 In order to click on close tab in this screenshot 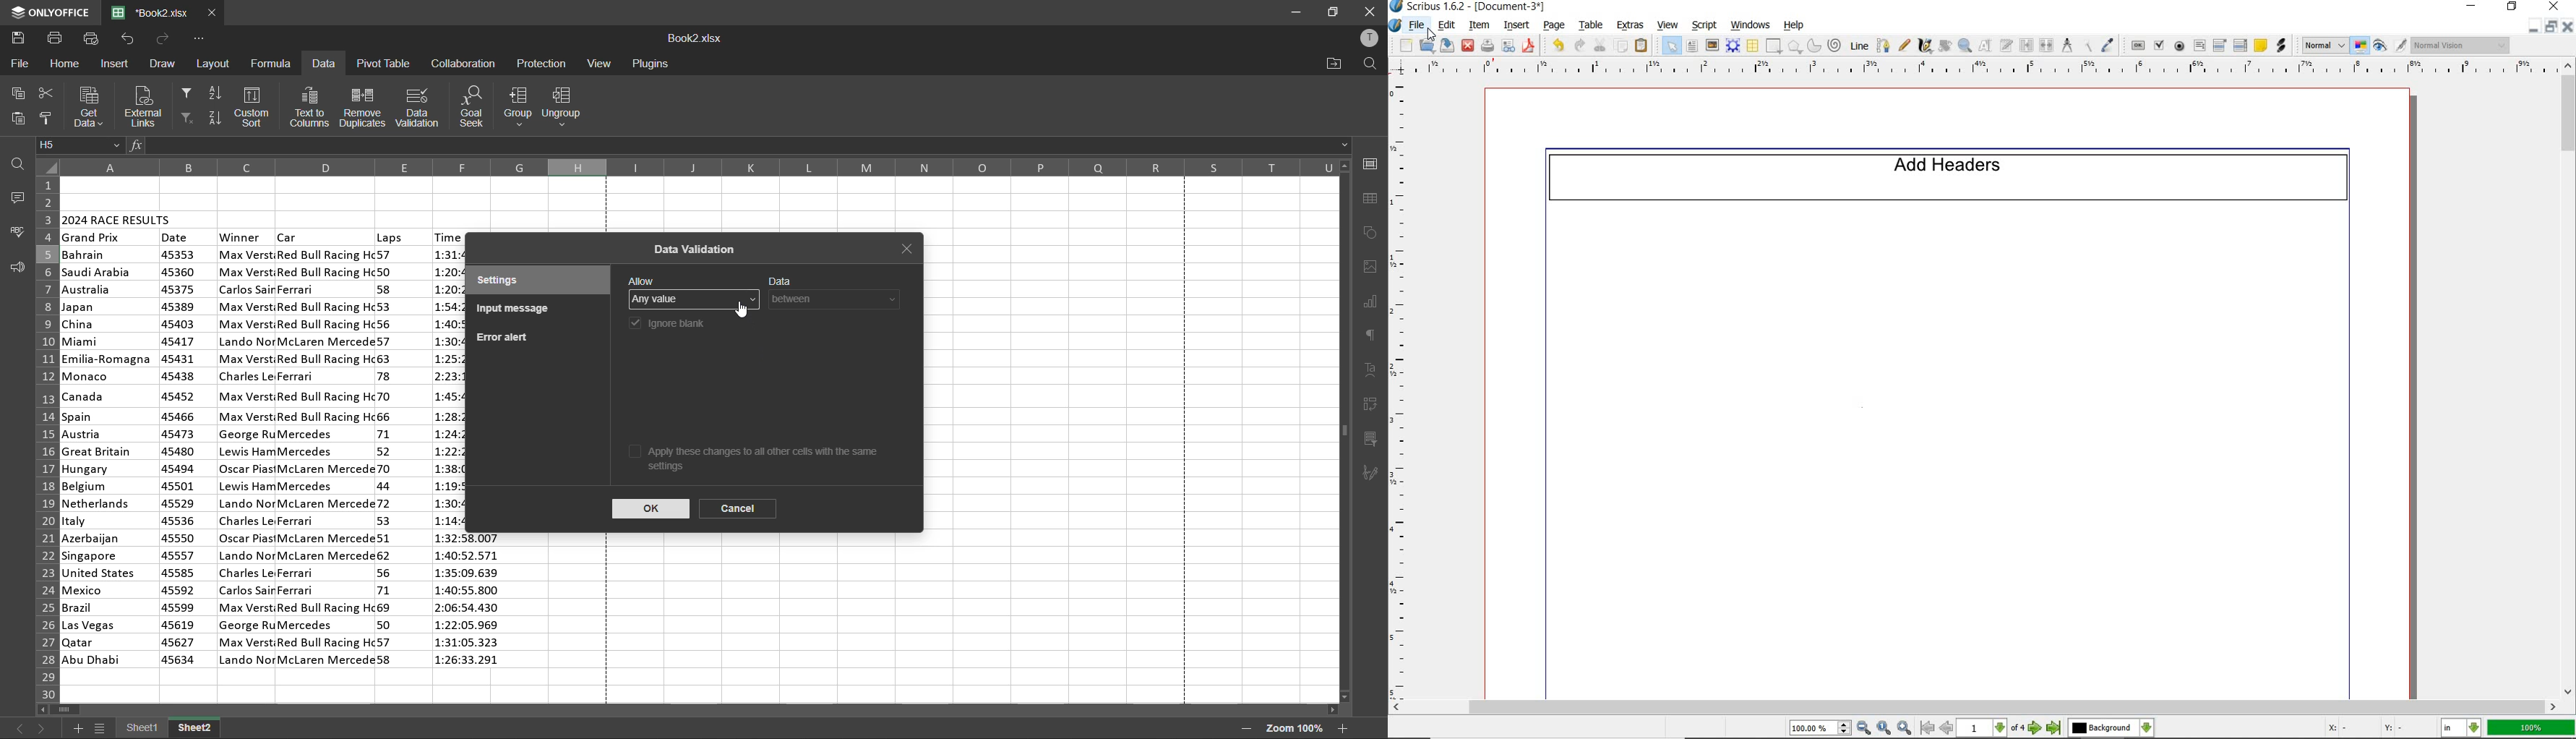, I will do `click(911, 250)`.